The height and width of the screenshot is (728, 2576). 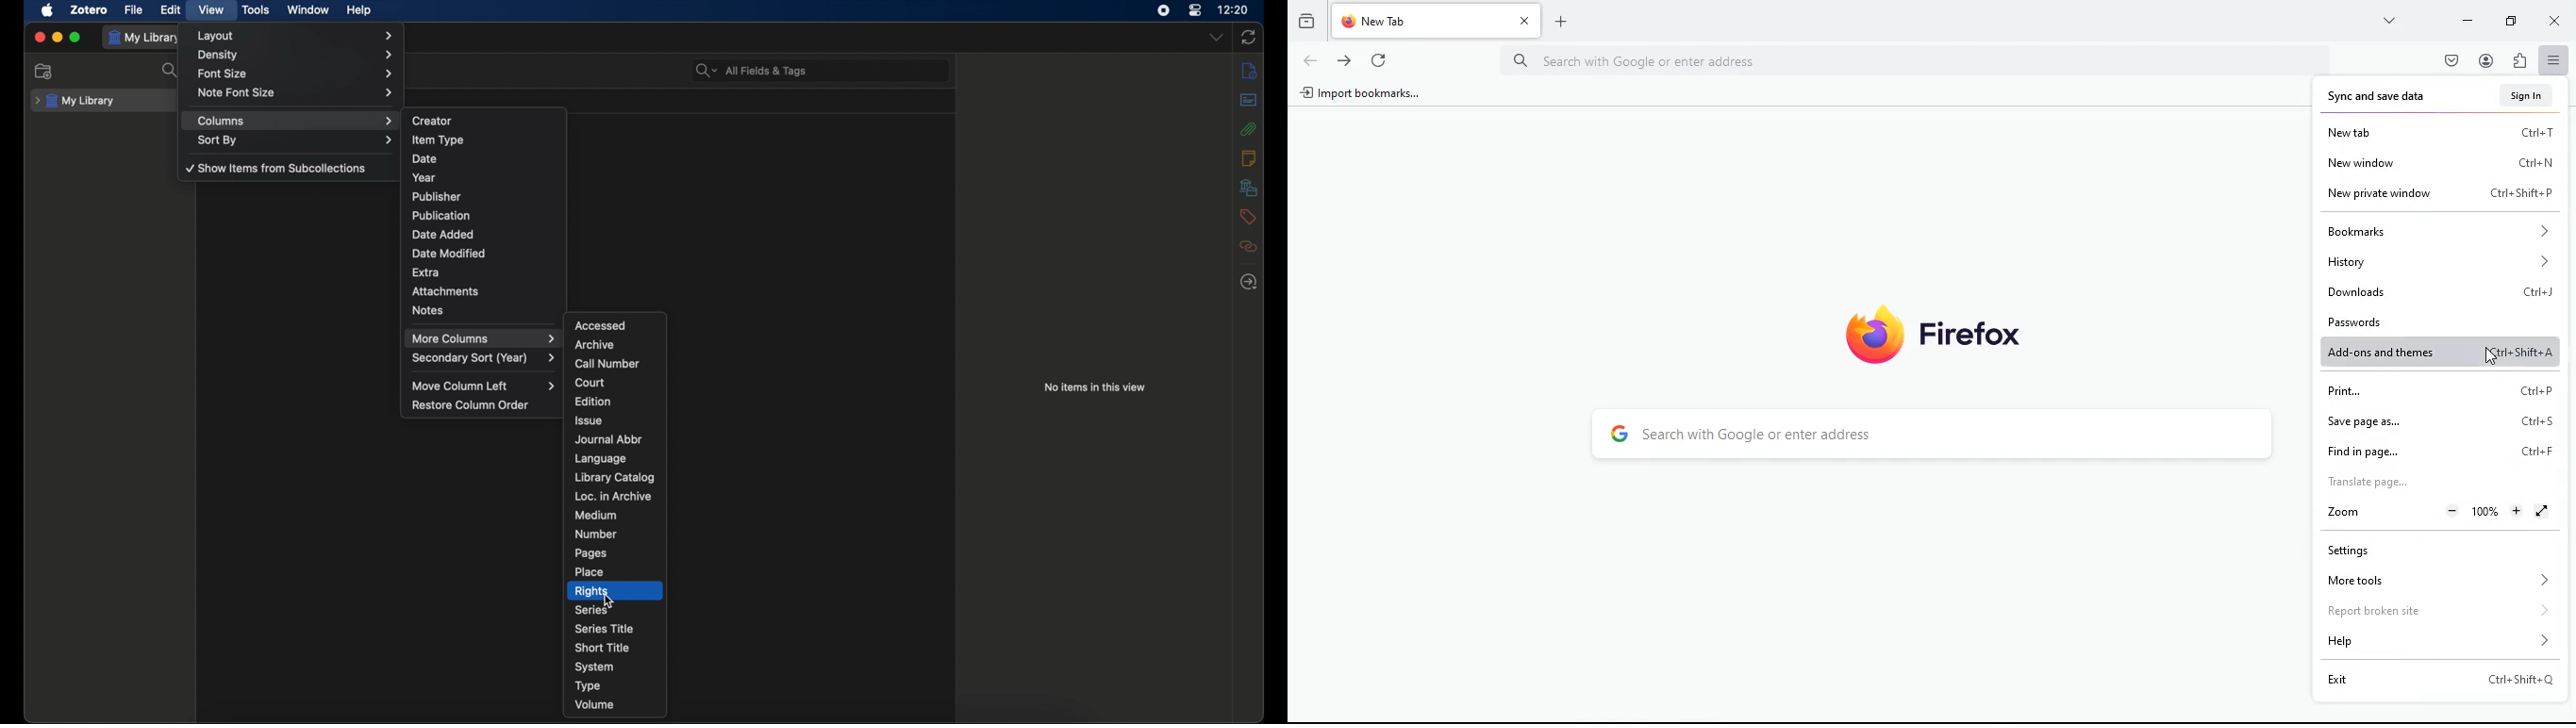 What do you see at coordinates (1164, 11) in the screenshot?
I see `screen recorder` at bounding box center [1164, 11].